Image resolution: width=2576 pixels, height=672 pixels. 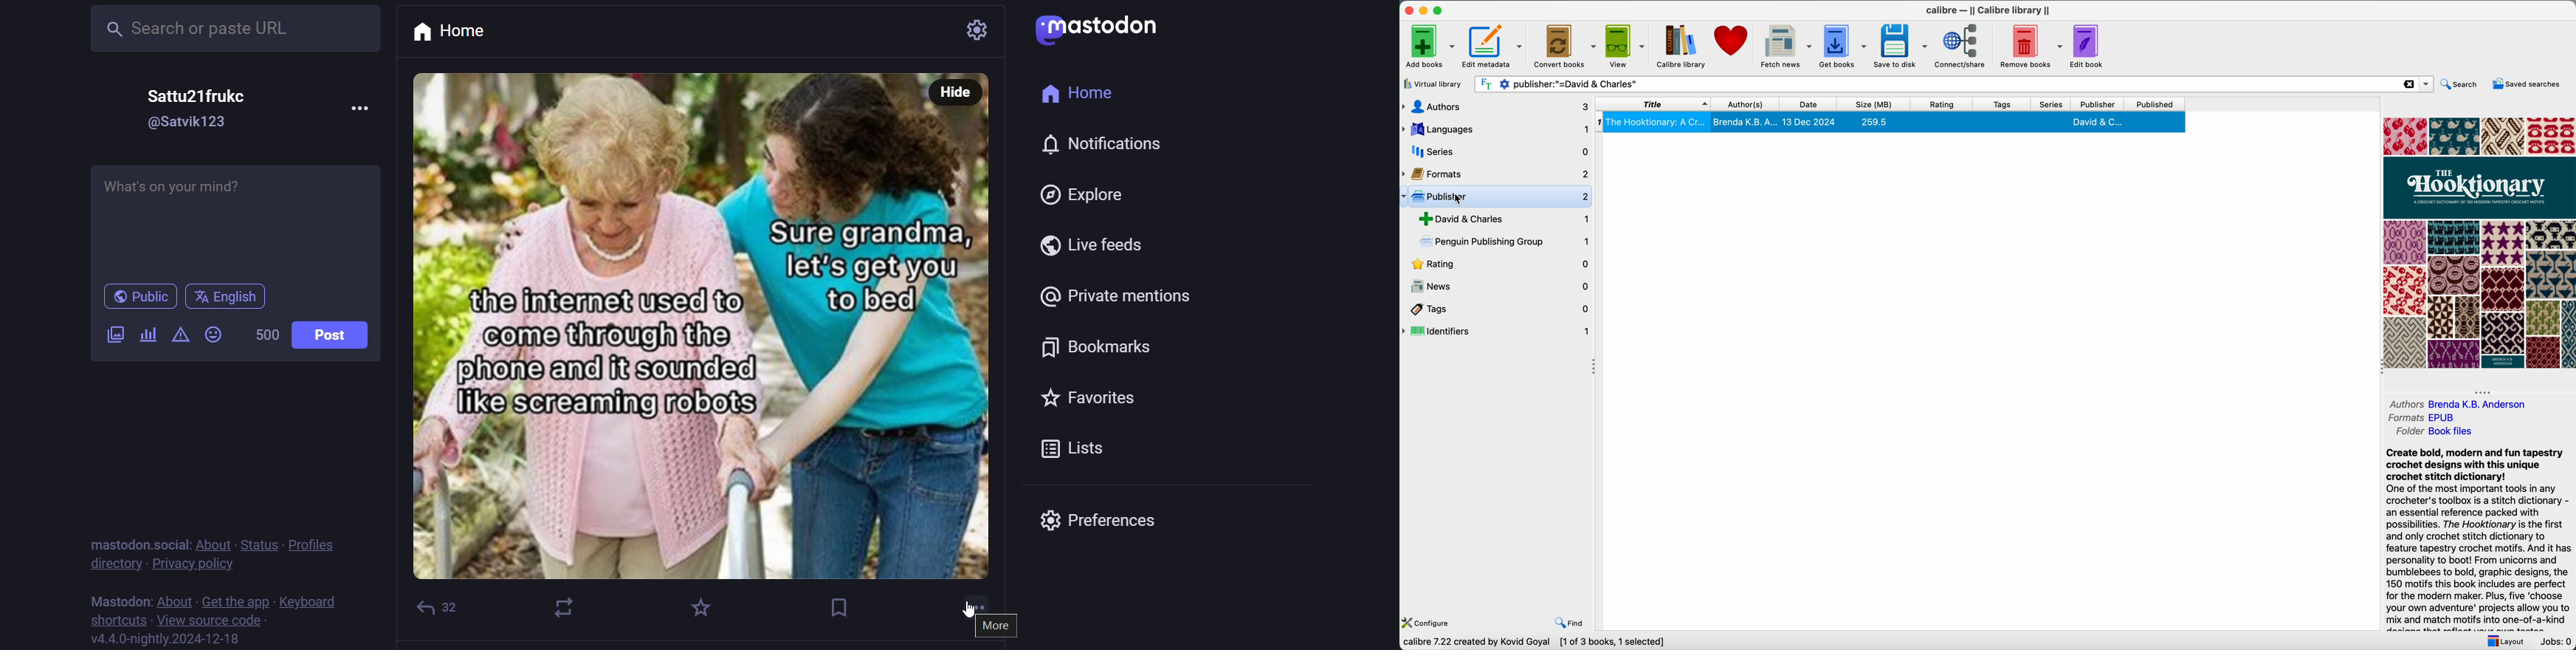 I want to click on Penguin in Publishing Group, so click(x=1506, y=243).